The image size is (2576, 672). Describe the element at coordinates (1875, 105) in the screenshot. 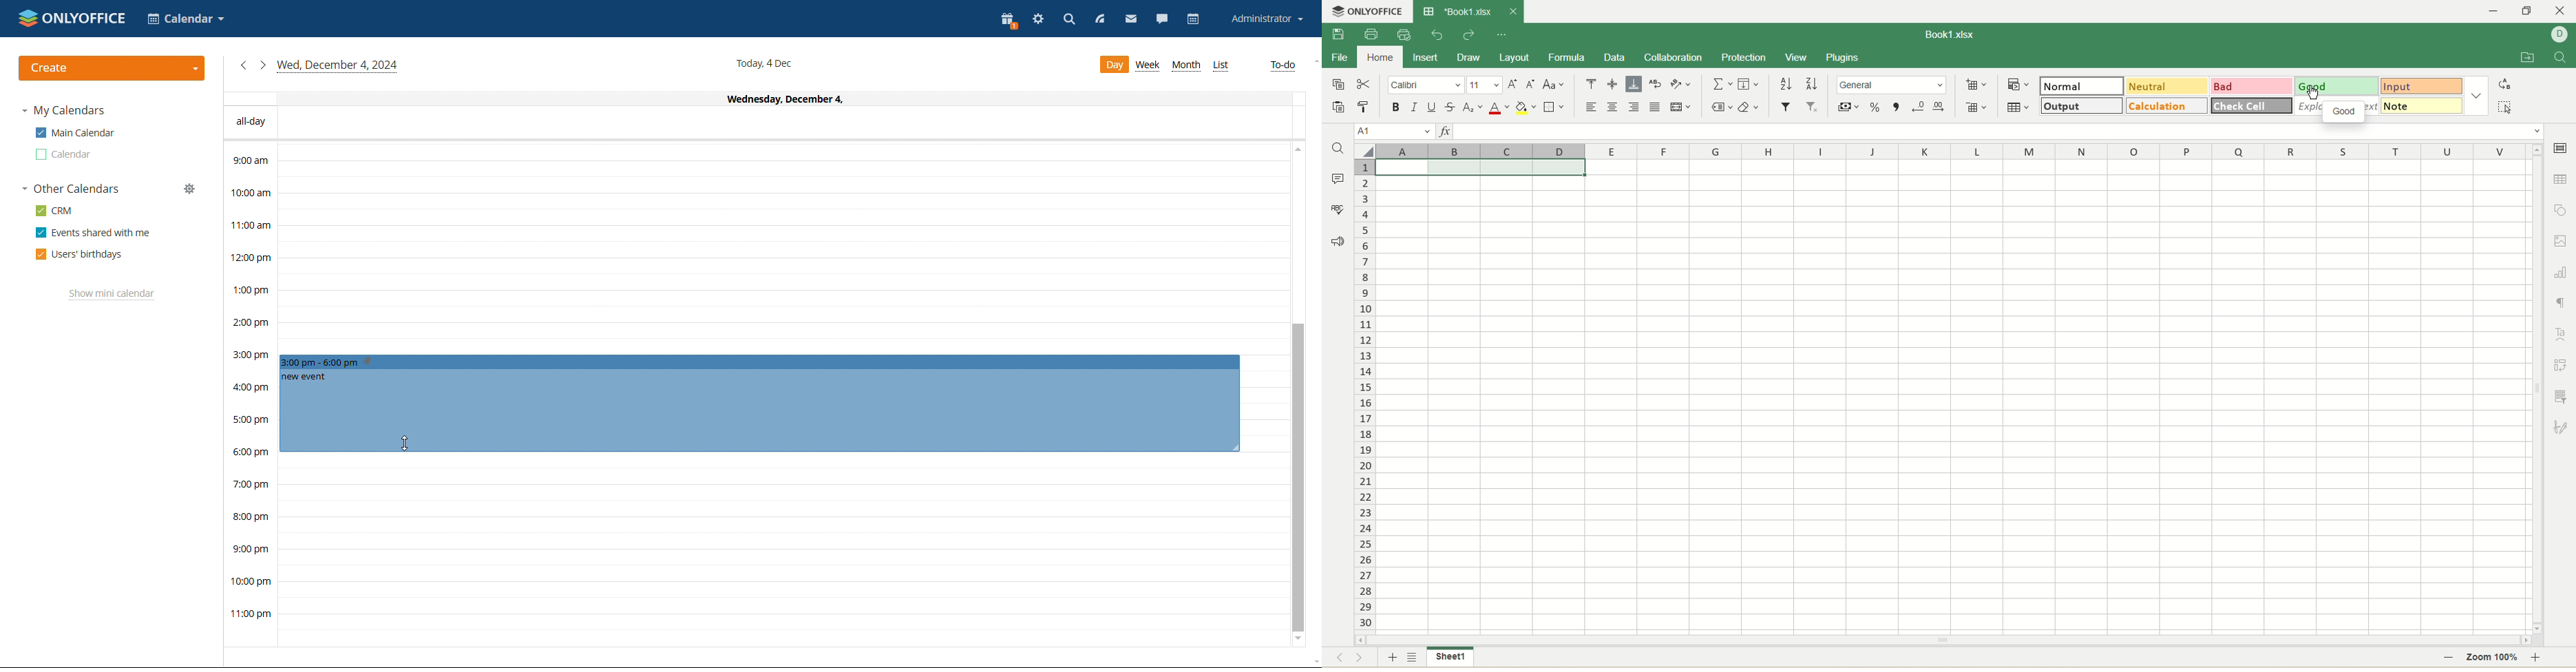

I see `percent format` at that location.